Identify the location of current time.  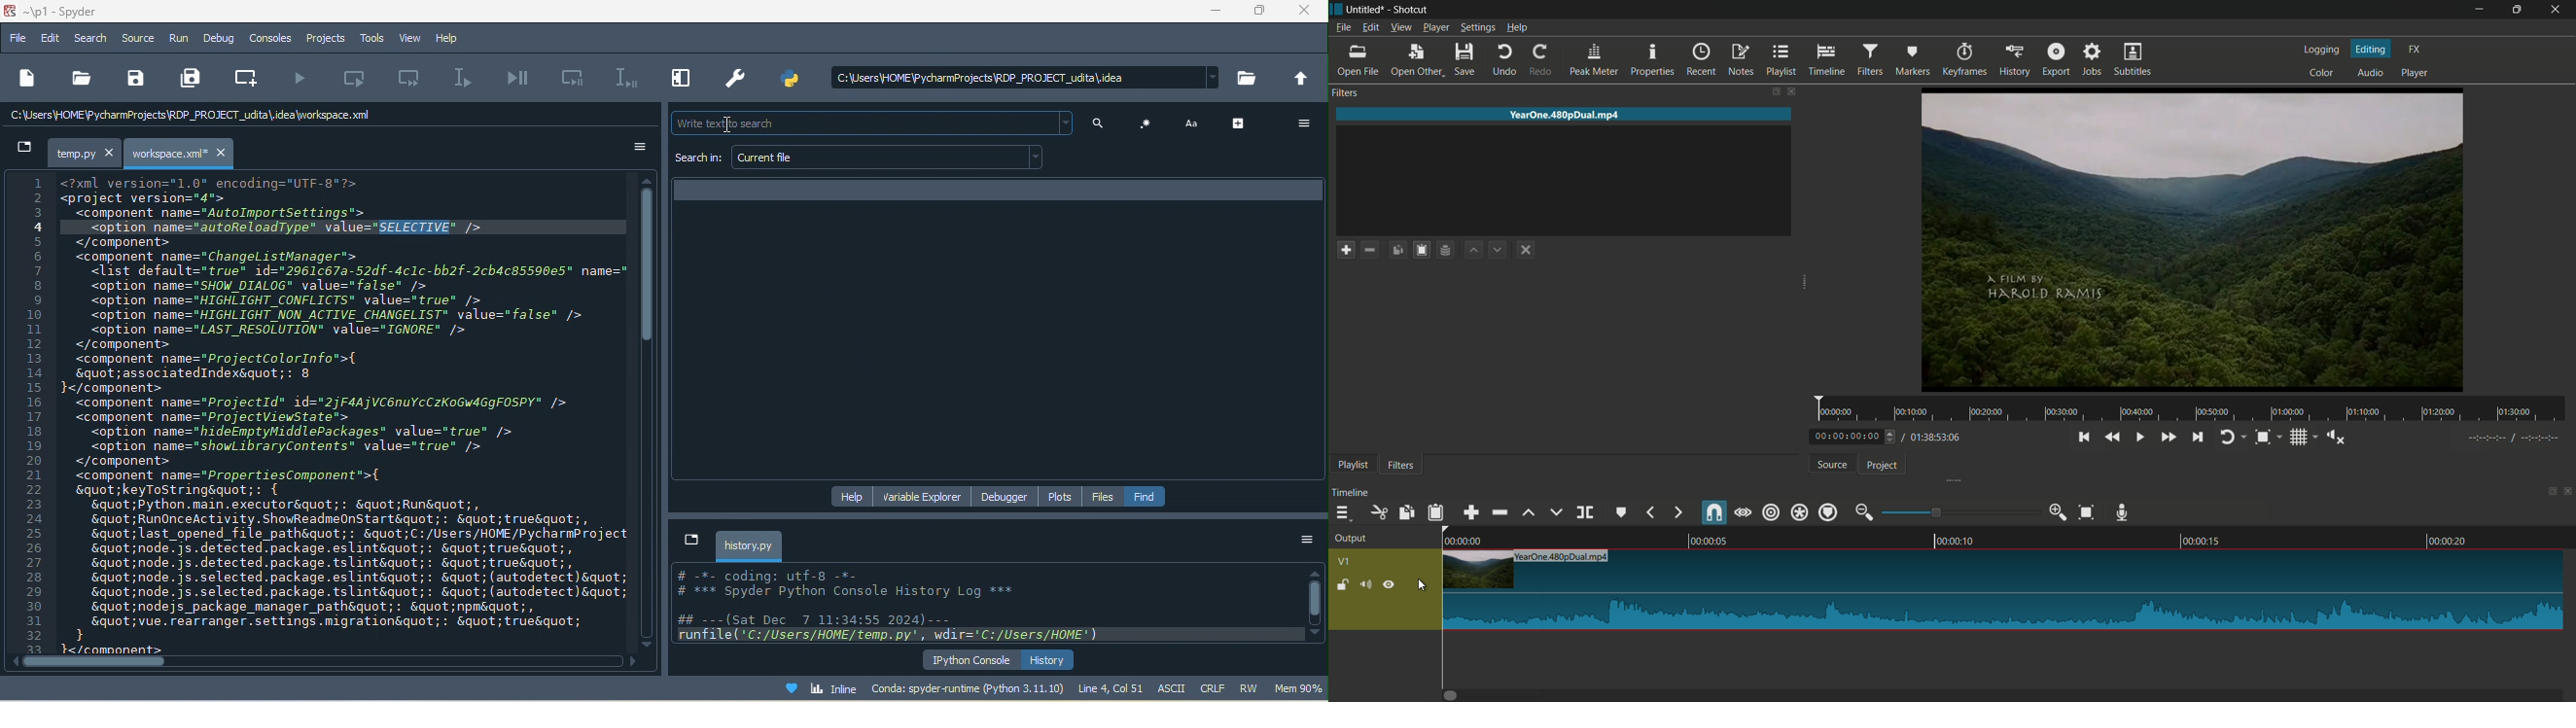
(1846, 436).